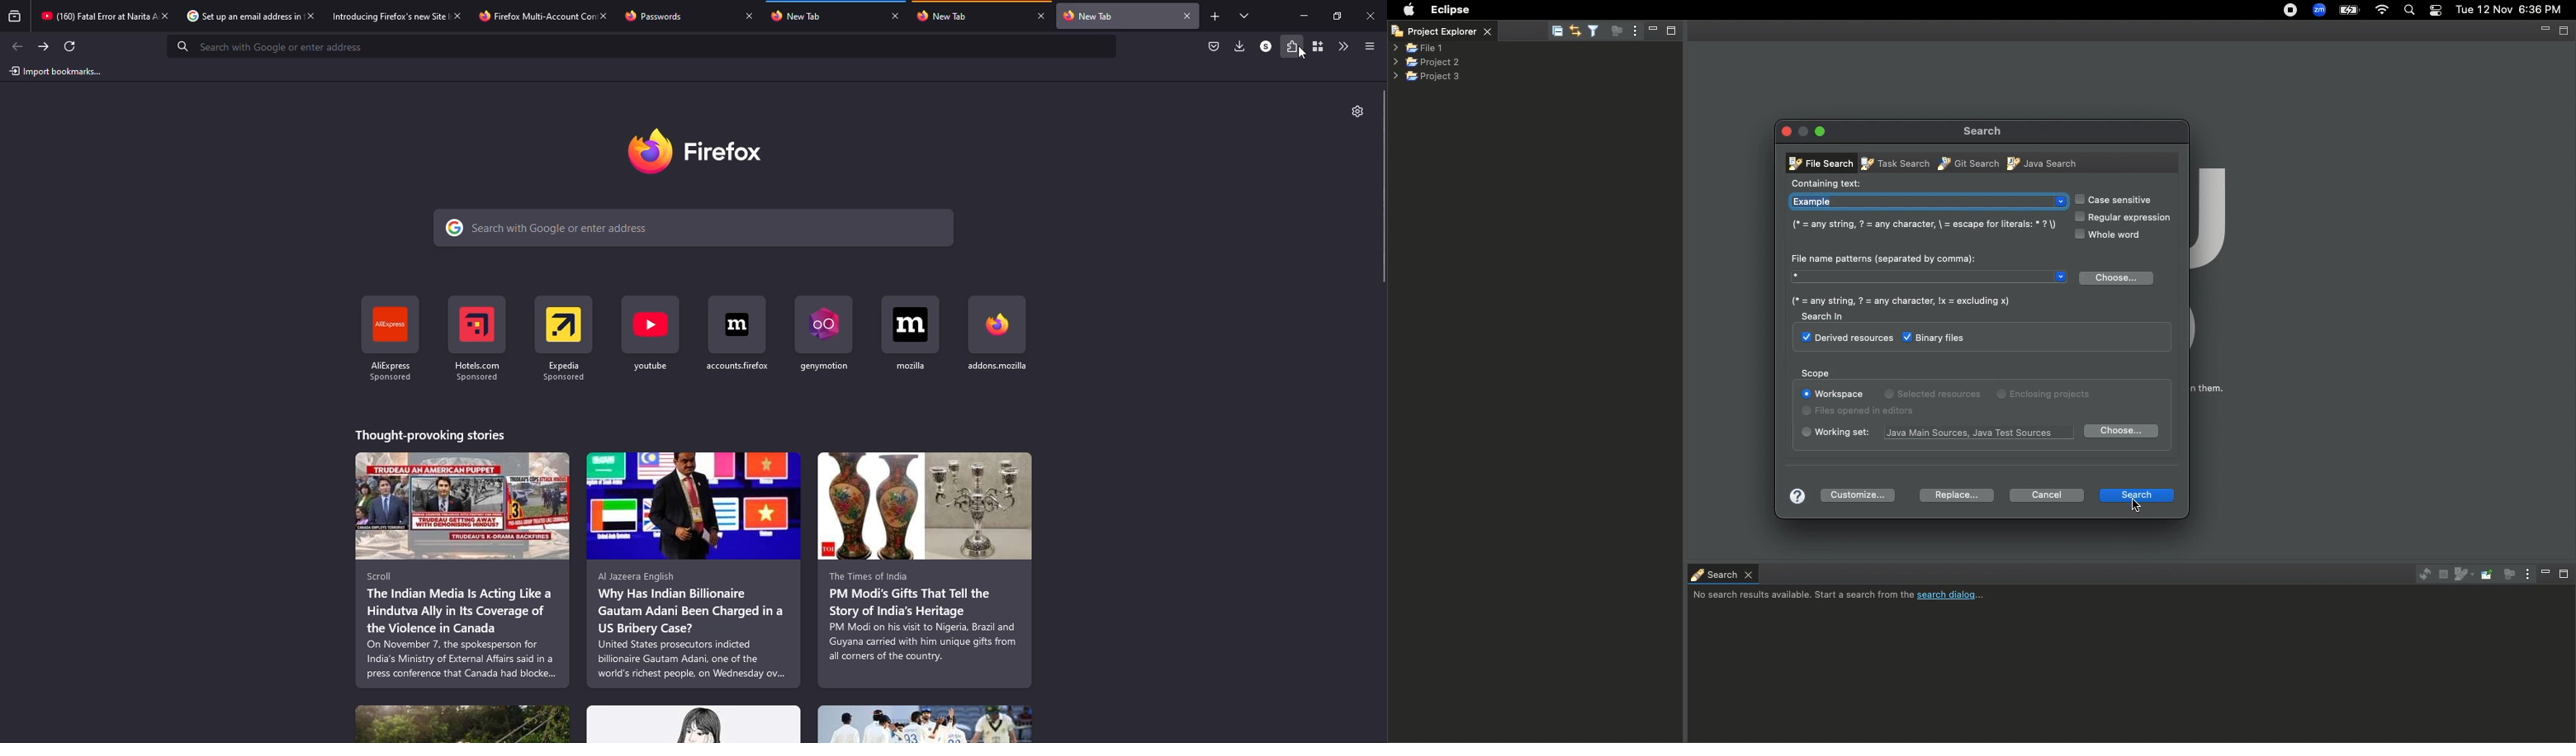 The image size is (2576, 756). What do you see at coordinates (1827, 183) in the screenshot?
I see `Containing text` at bounding box center [1827, 183].